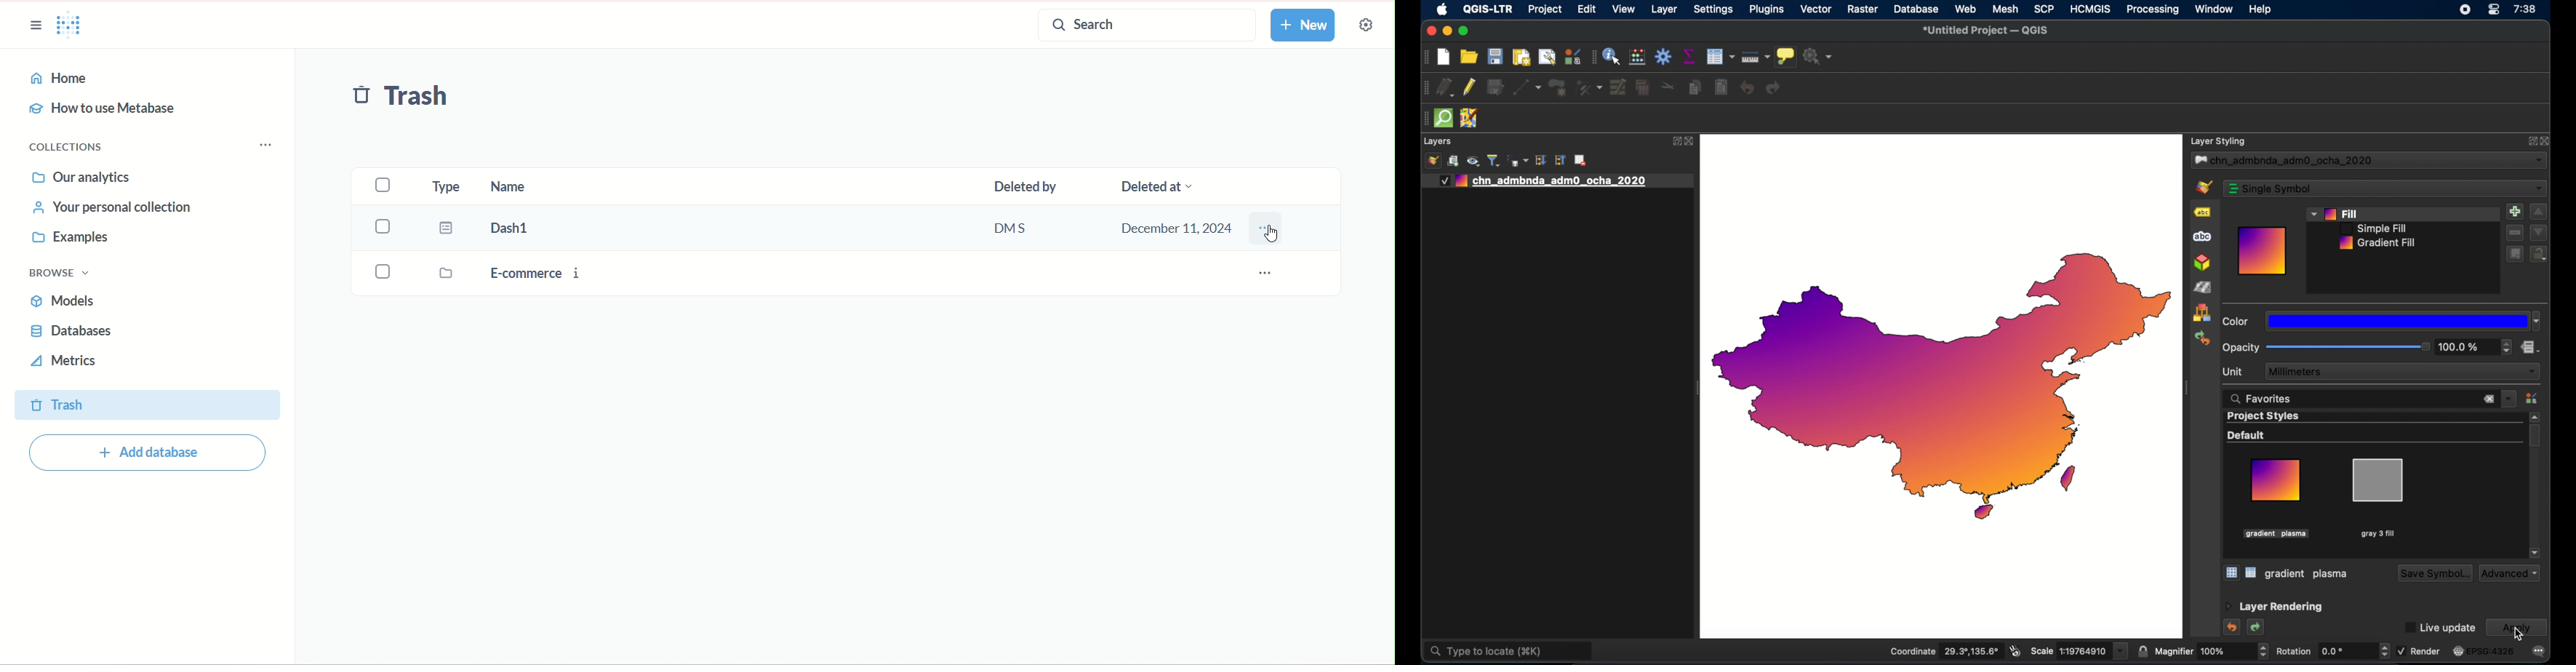 The width and height of the screenshot is (2576, 672). Describe the element at coordinates (1624, 9) in the screenshot. I see `view` at that location.